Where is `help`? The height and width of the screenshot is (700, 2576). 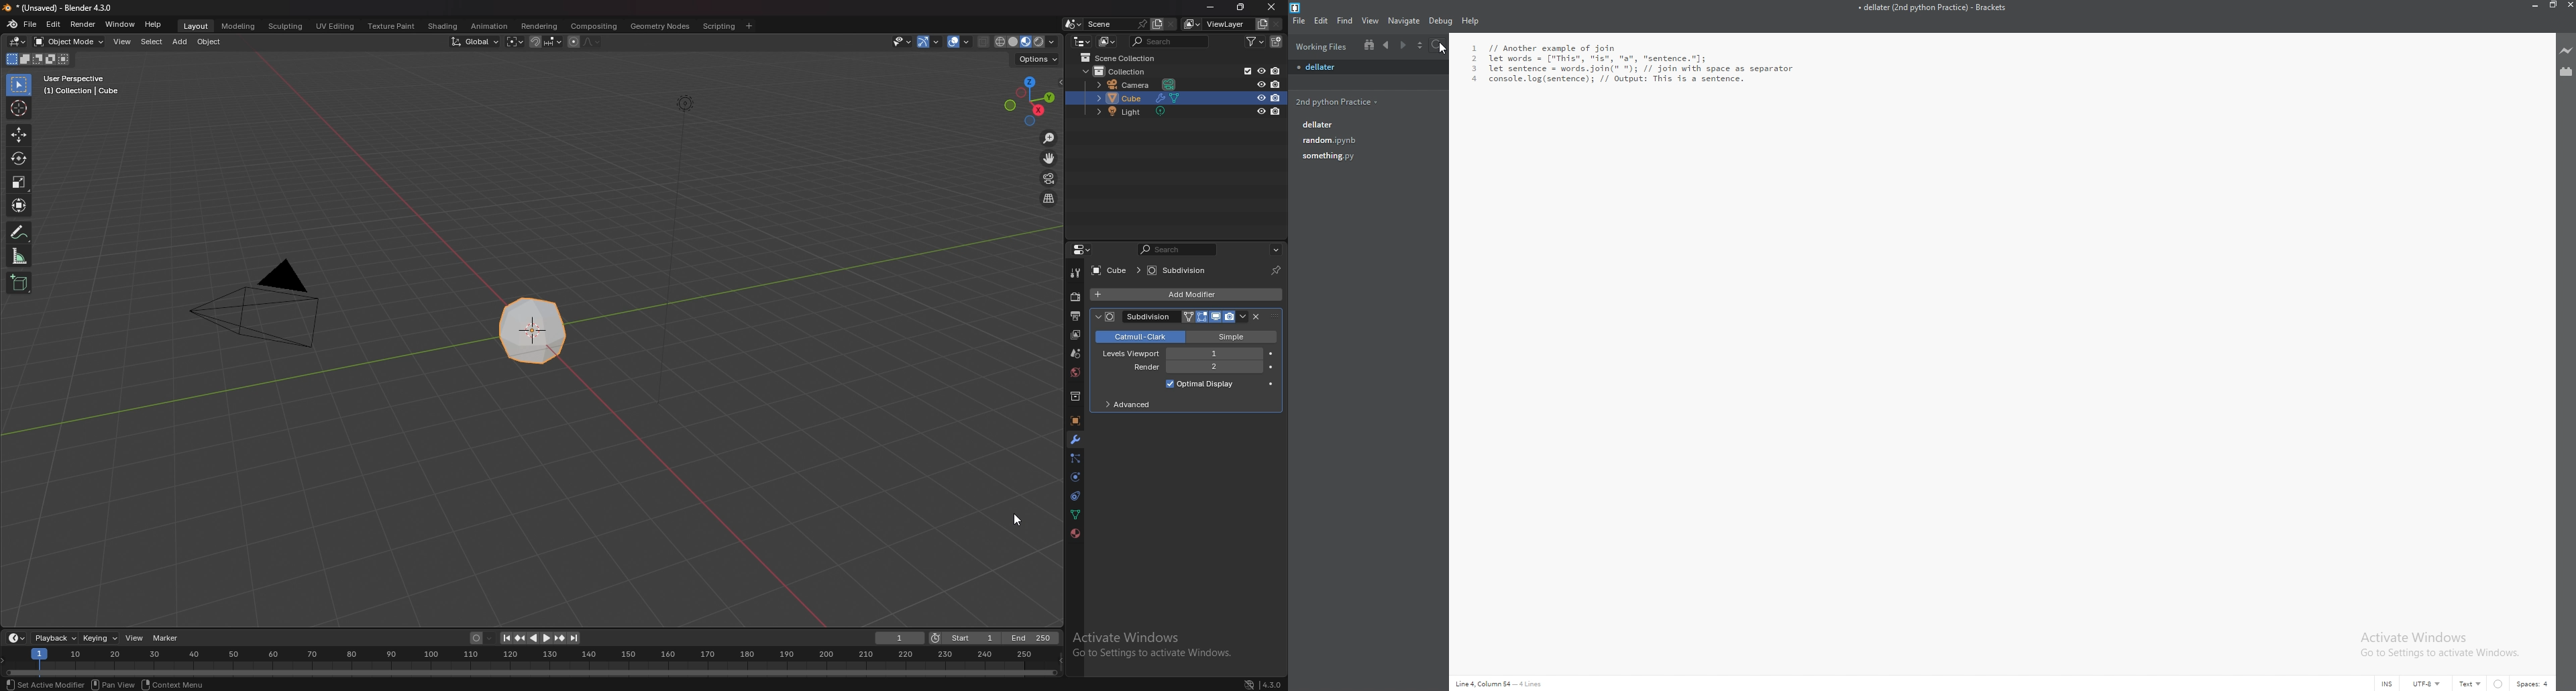
help is located at coordinates (1470, 21).